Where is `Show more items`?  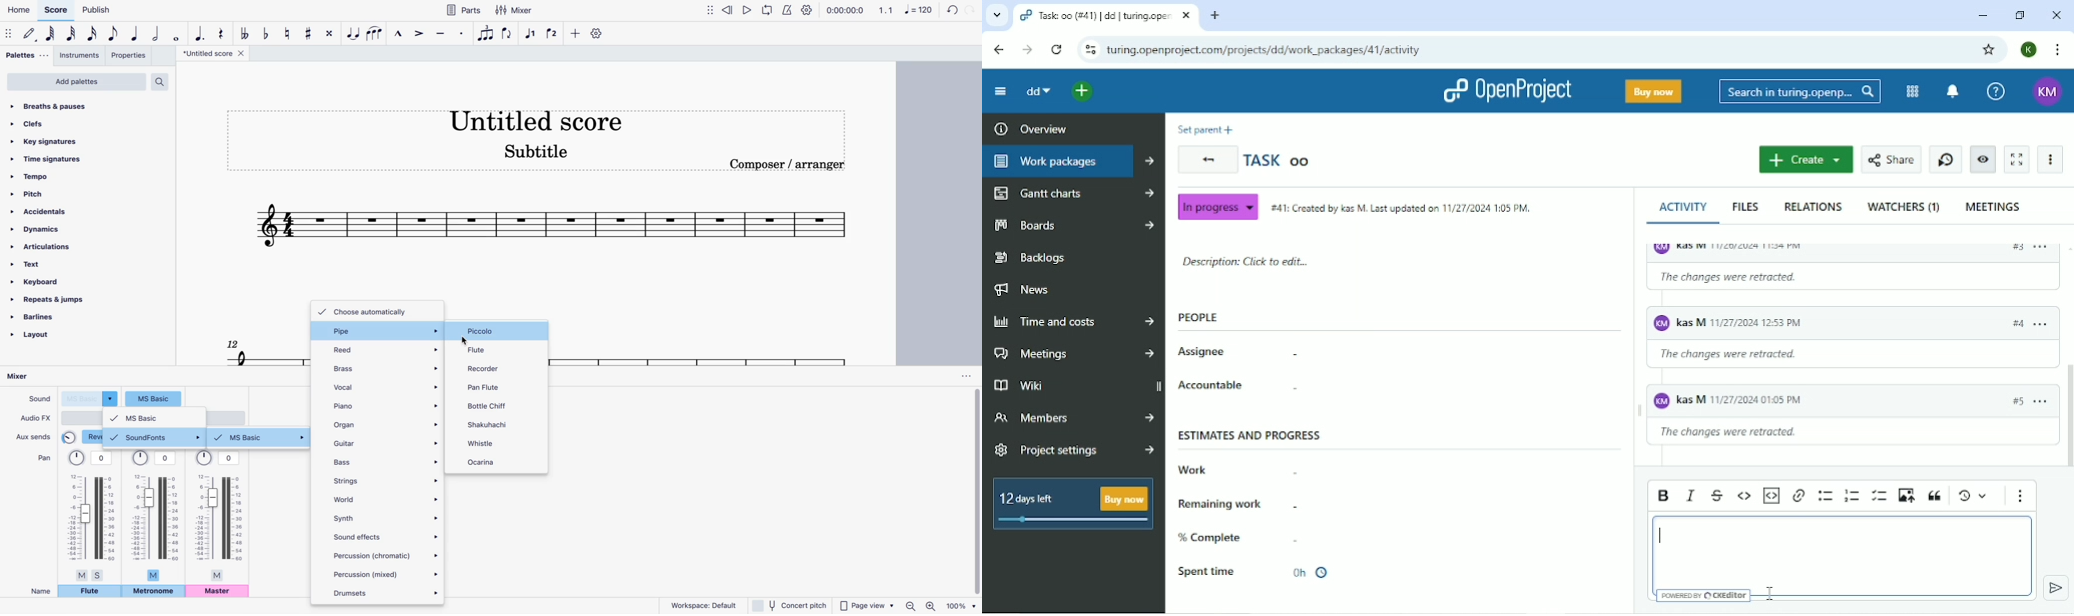
Show more items is located at coordinates (2021, 497).